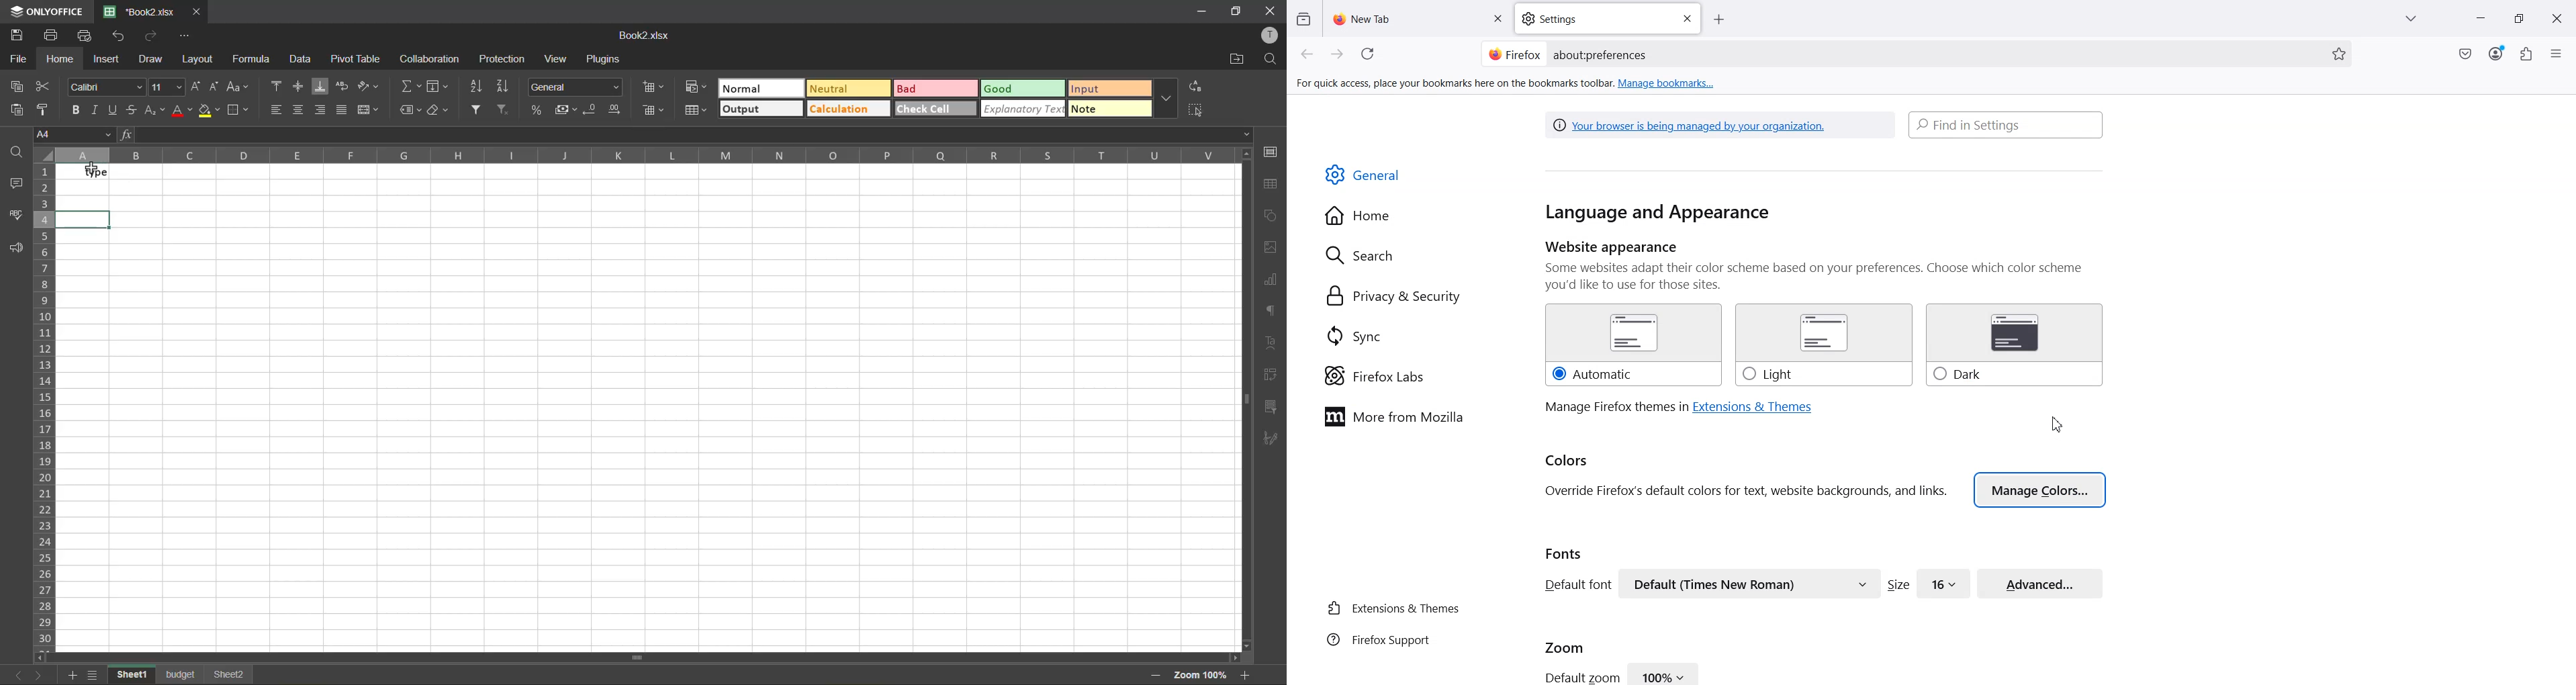 The height and width of the screenshot is (700, 2576). I want to click on change case, so click(238, 86).